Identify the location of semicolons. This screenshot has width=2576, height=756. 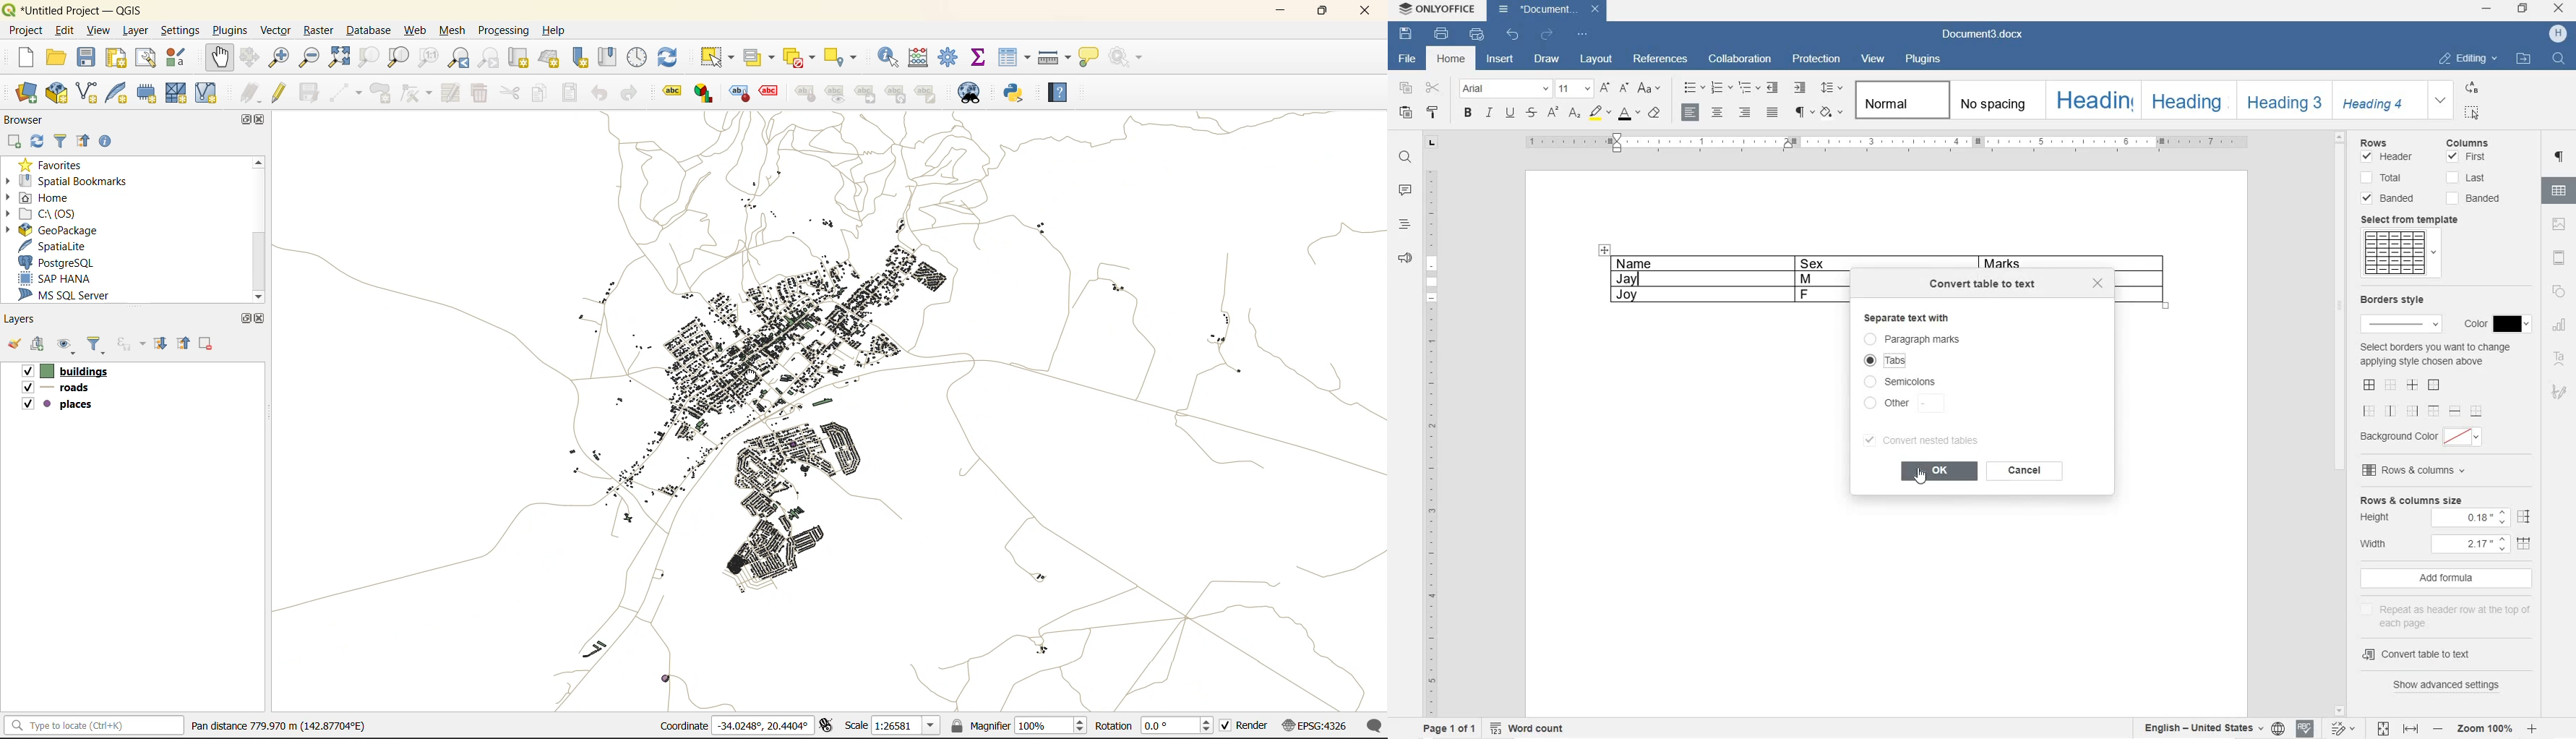
(1904, 382).